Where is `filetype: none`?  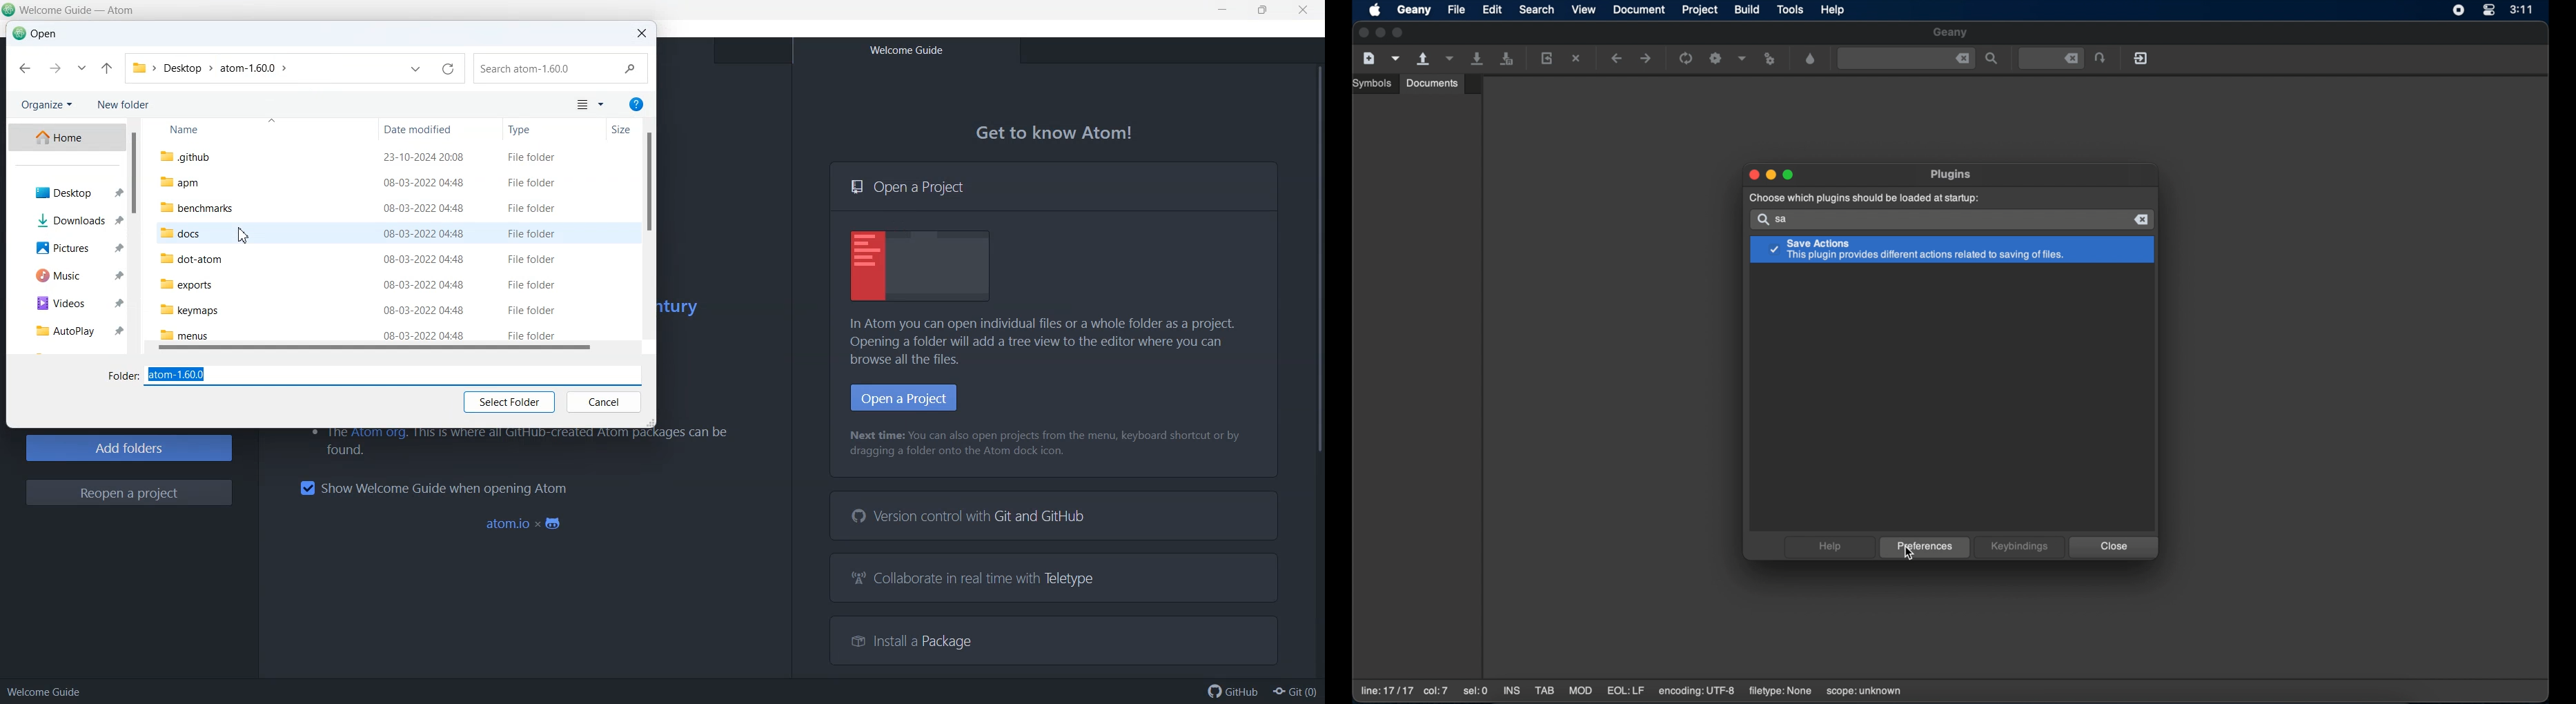 filetype: none is located at coordinates (1780, 691).